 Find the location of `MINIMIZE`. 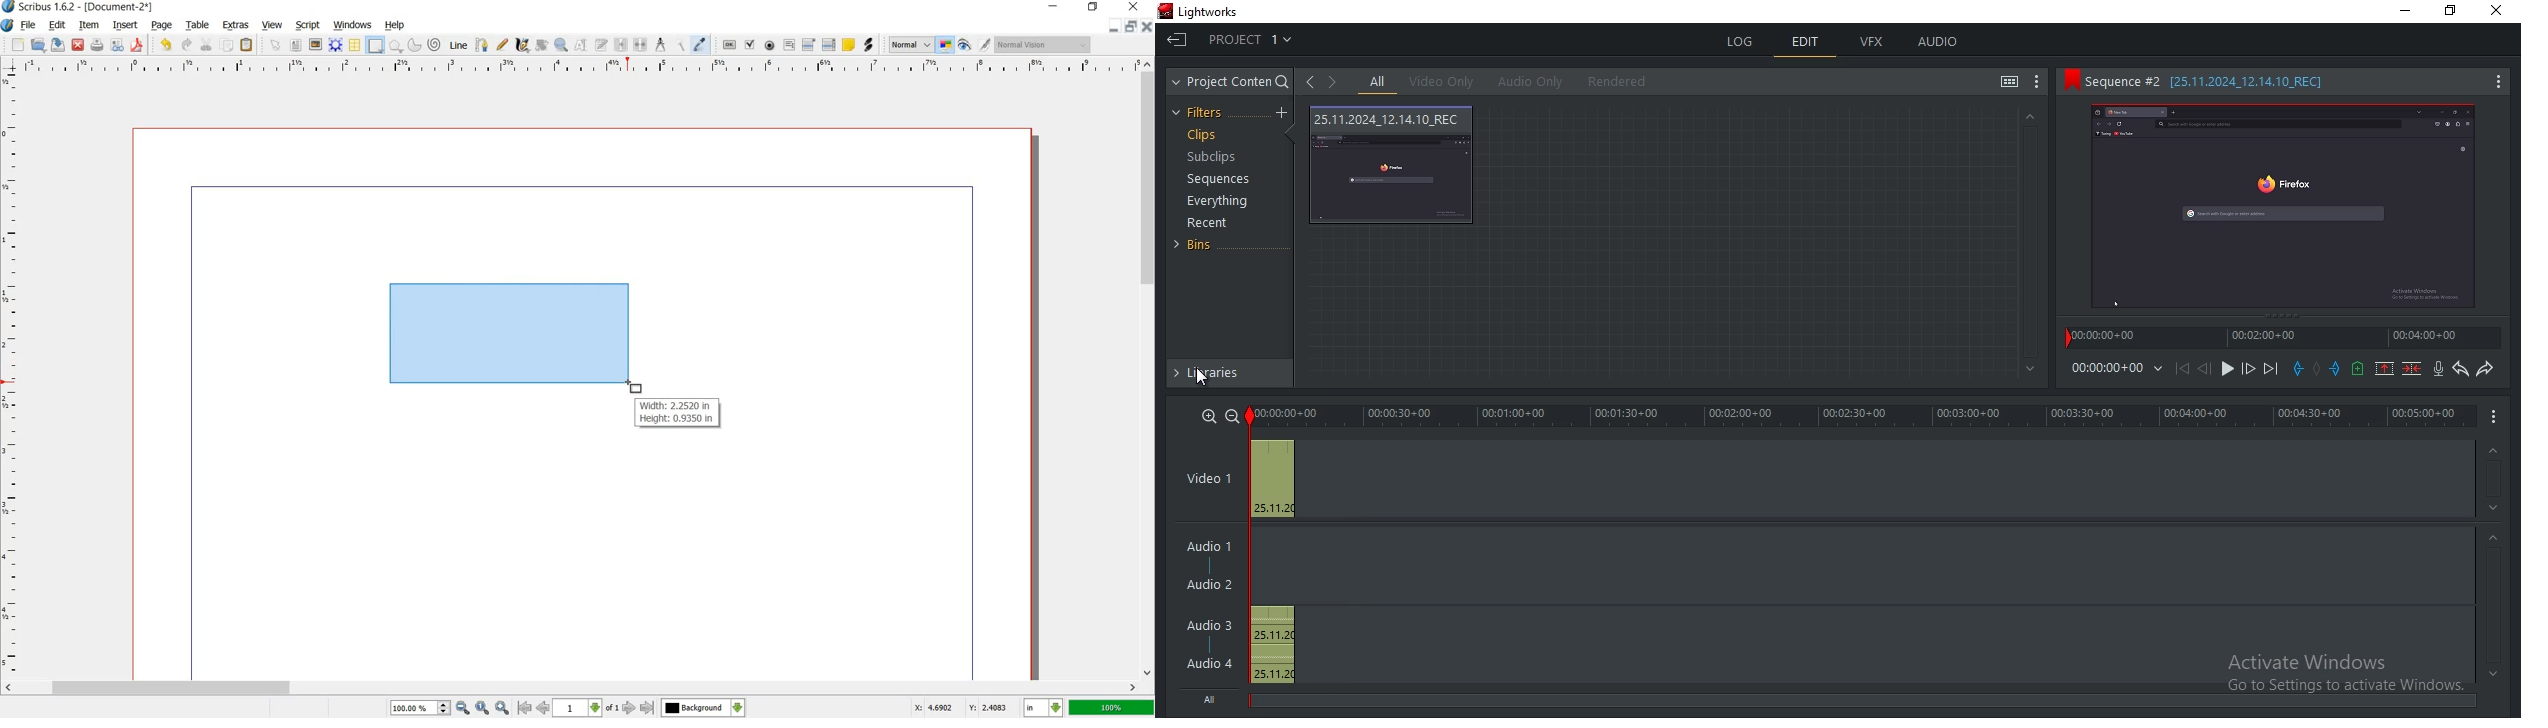

MINIMIZE is located at coordinates (1052, 7).